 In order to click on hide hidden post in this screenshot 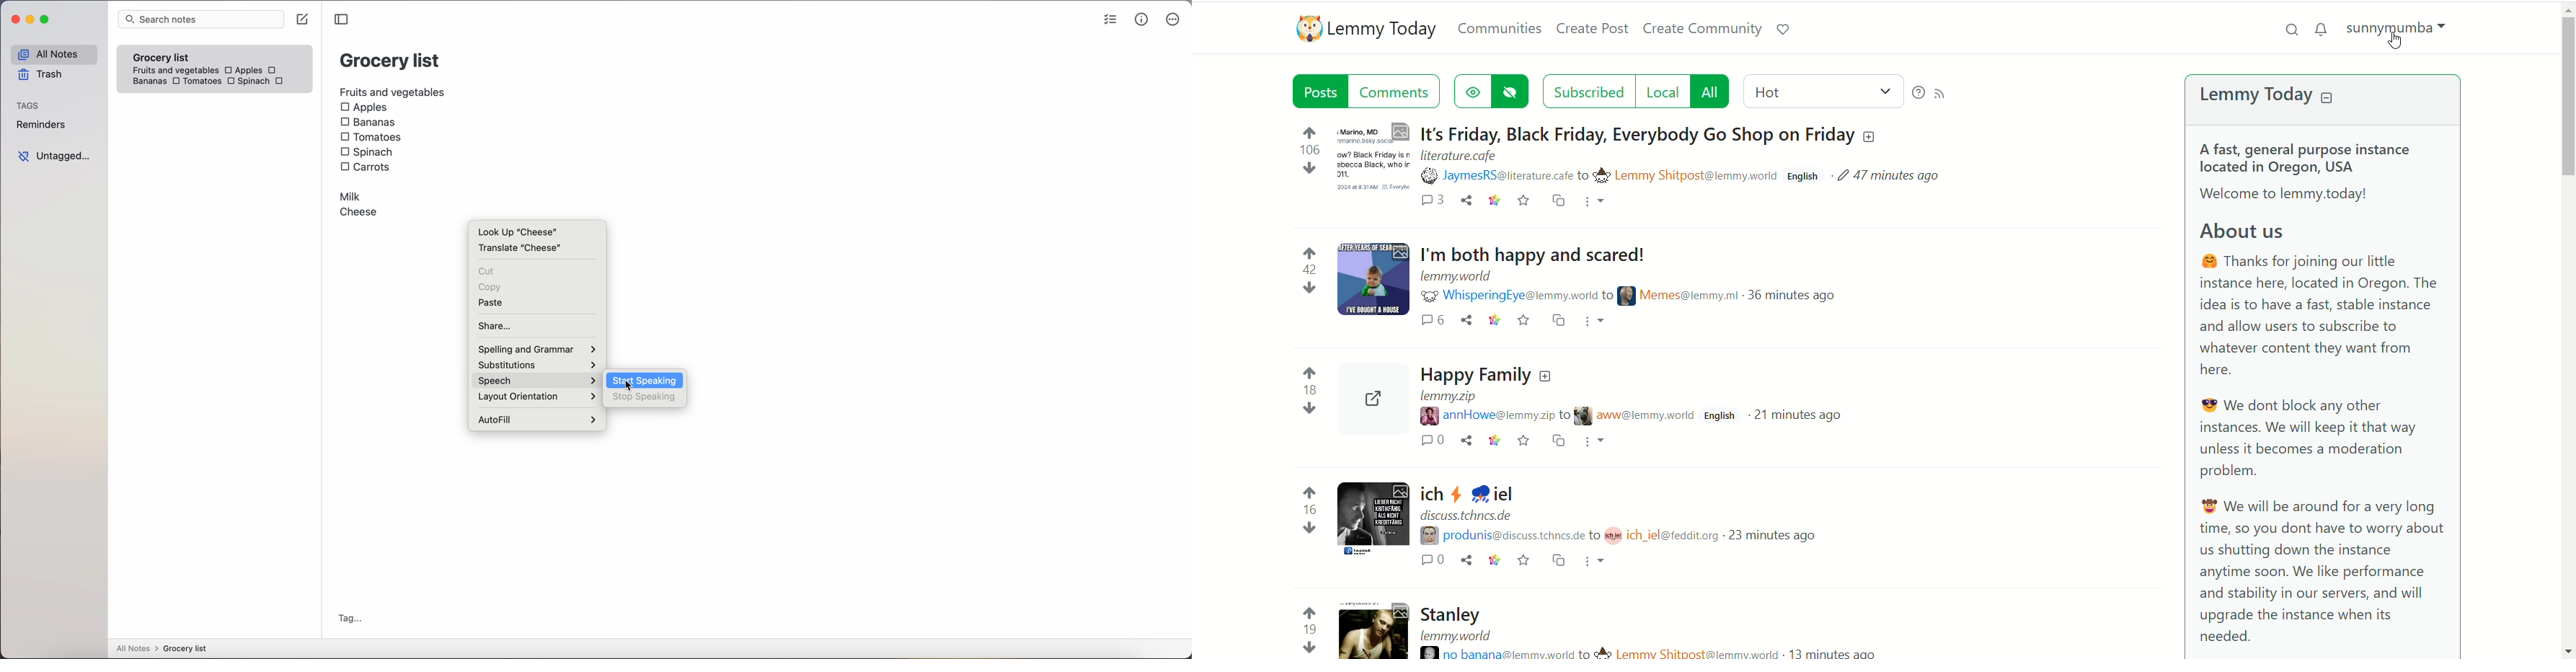, I will do `click(1513, 90)`.